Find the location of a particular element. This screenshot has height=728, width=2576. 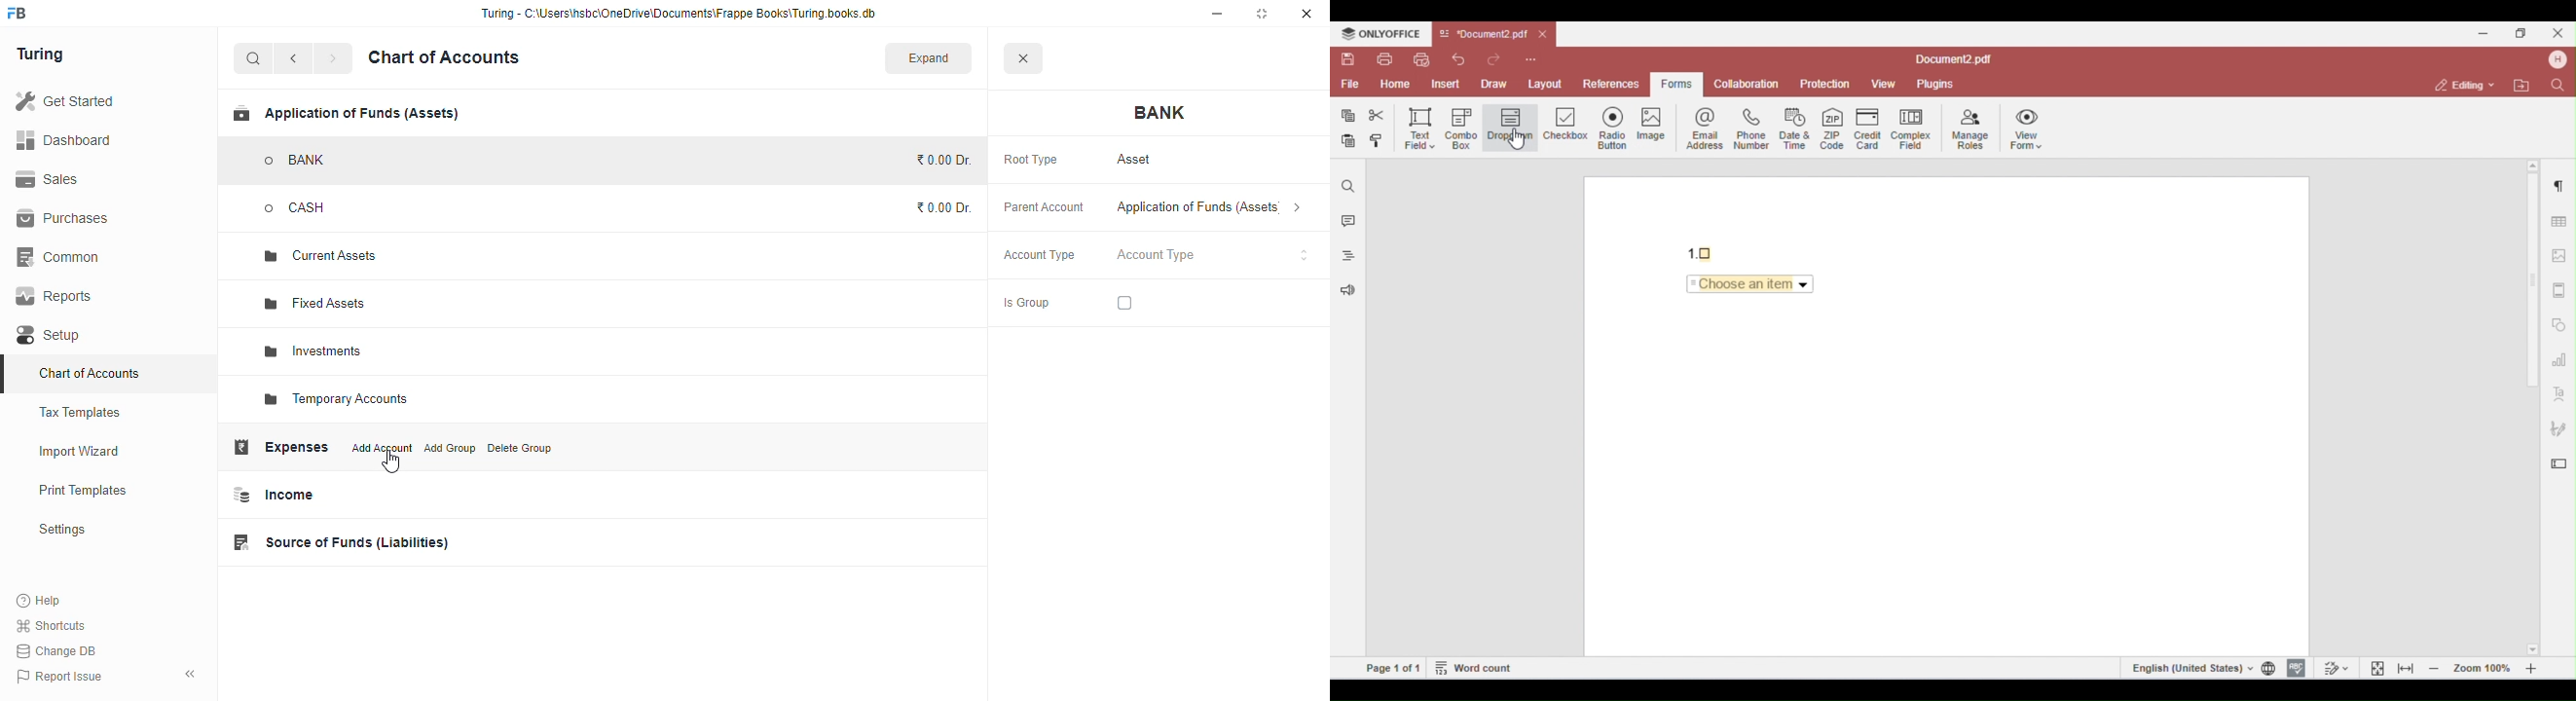

fixed assets is located at coordinates (316, 304).